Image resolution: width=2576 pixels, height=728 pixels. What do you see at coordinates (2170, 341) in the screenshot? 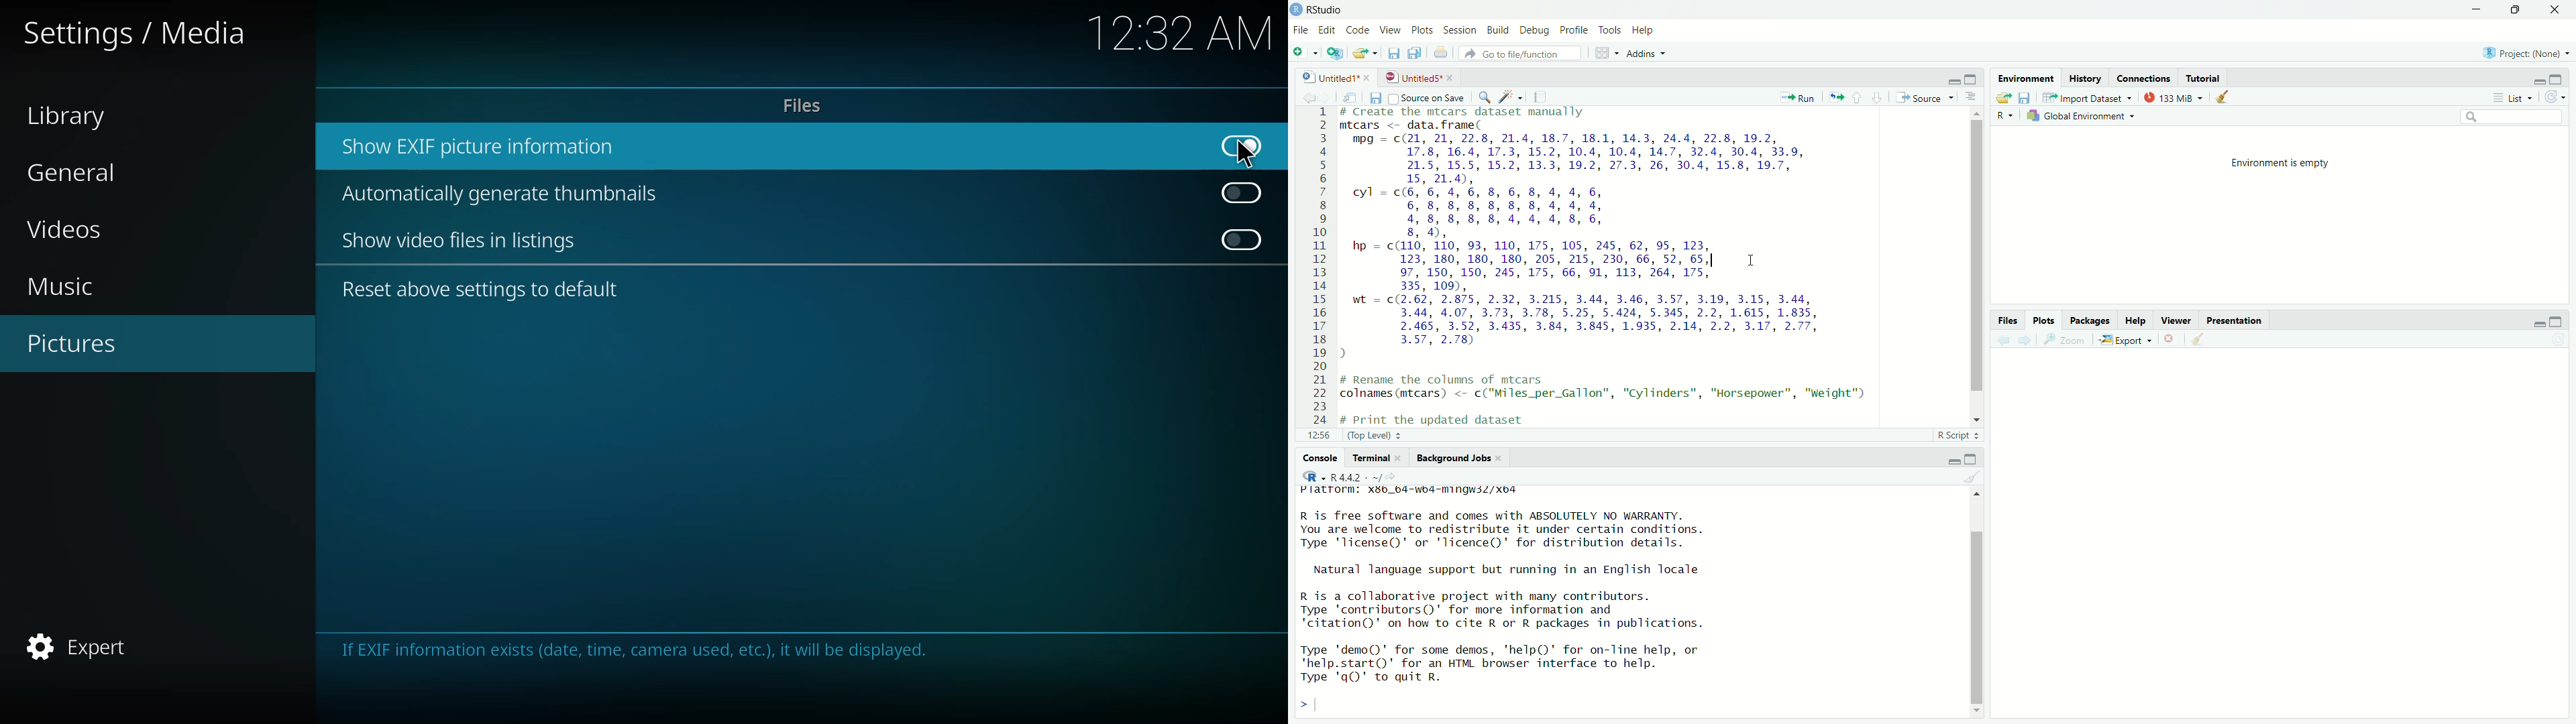
I see `close` at bounding box center [2170, 341].